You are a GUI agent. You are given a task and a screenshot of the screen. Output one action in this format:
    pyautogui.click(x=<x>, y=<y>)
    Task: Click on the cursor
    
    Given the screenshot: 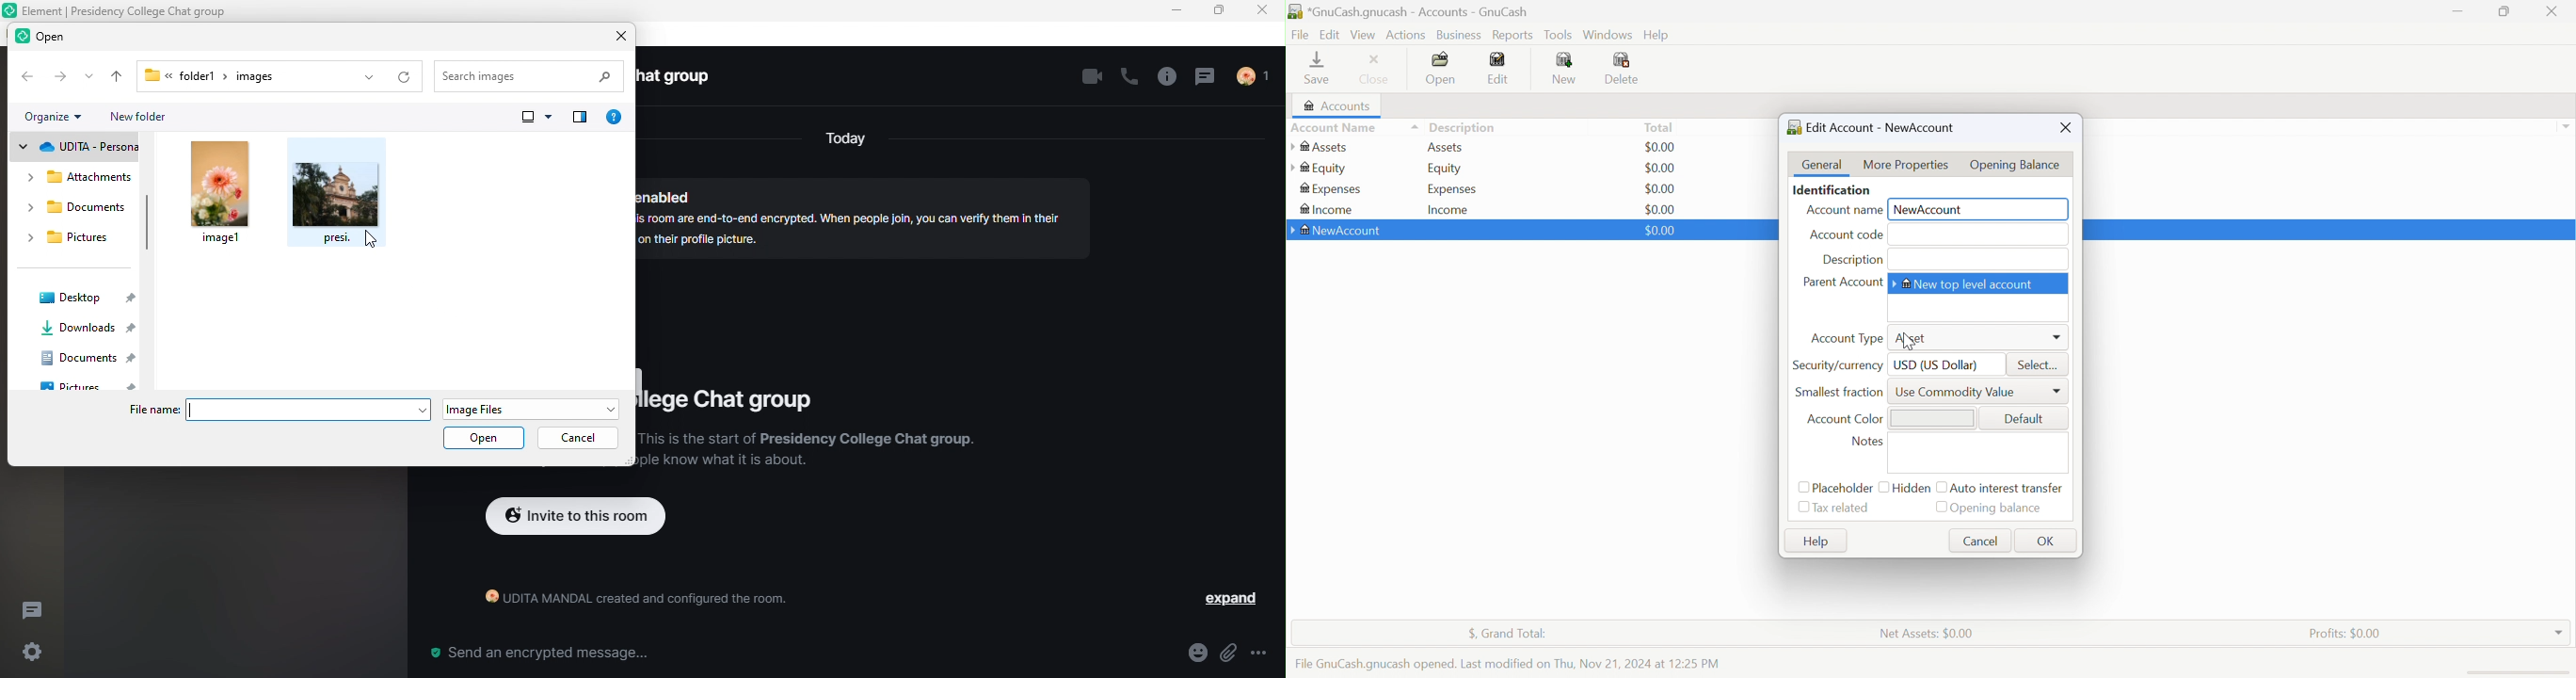 What is the action you would take?
    pyautogui.click(x=1911, y=342)
    